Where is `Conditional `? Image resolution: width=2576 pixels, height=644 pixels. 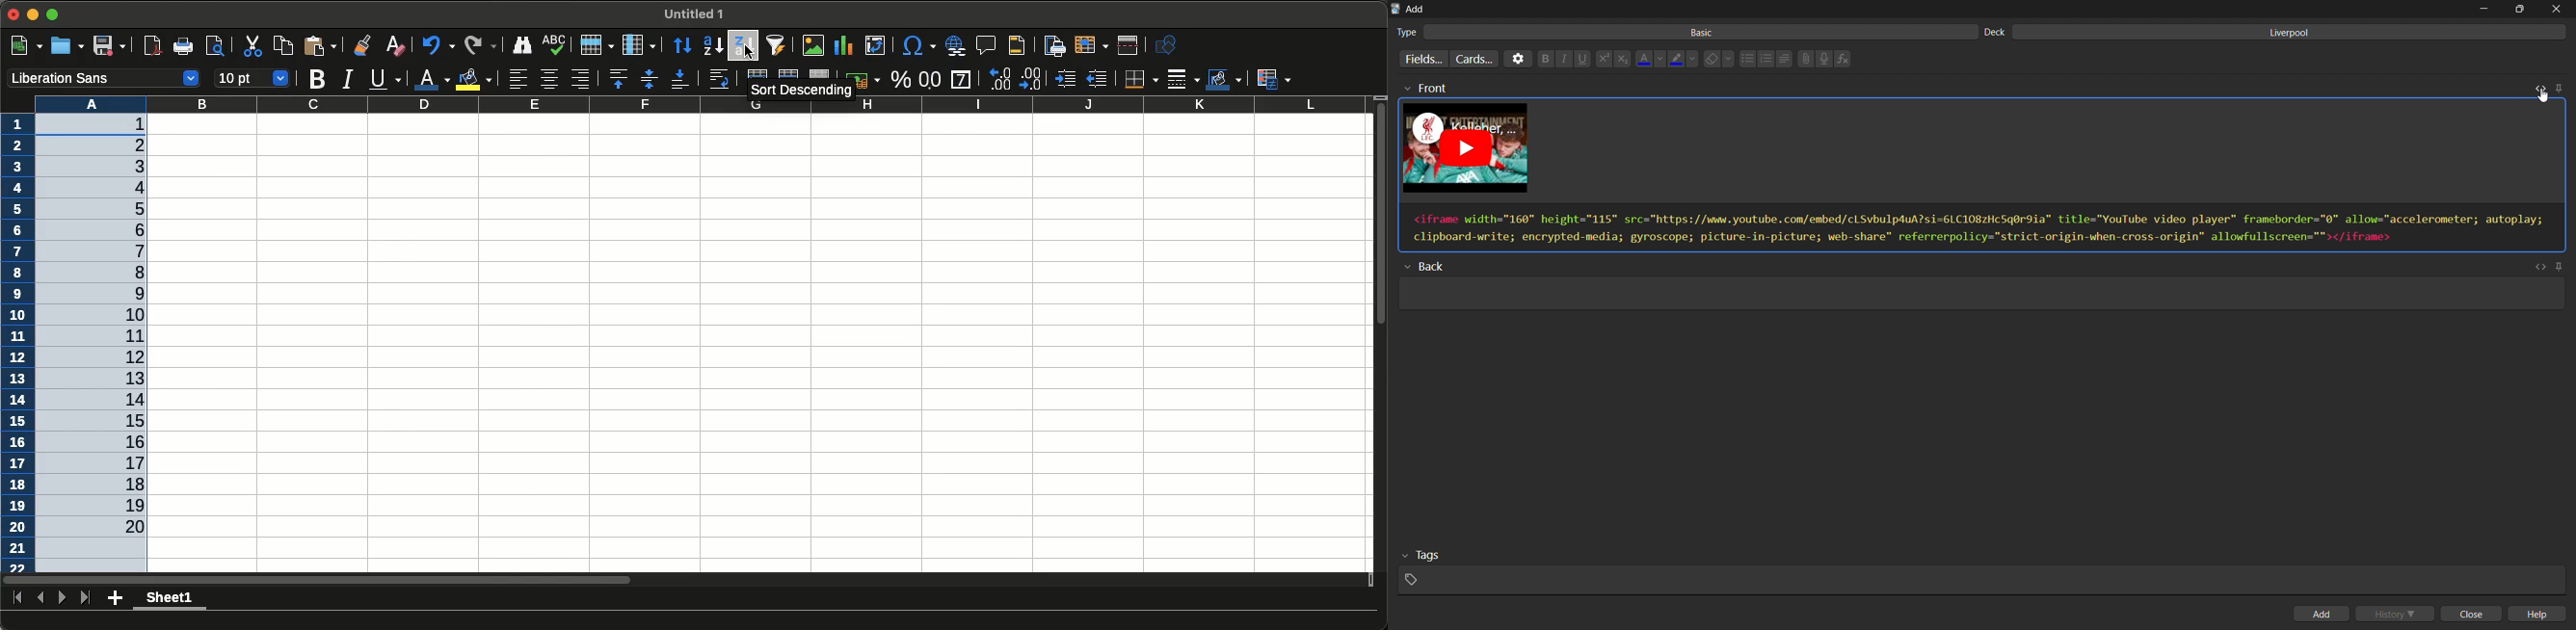 Conditional  is located at coordinates (1274, 78).